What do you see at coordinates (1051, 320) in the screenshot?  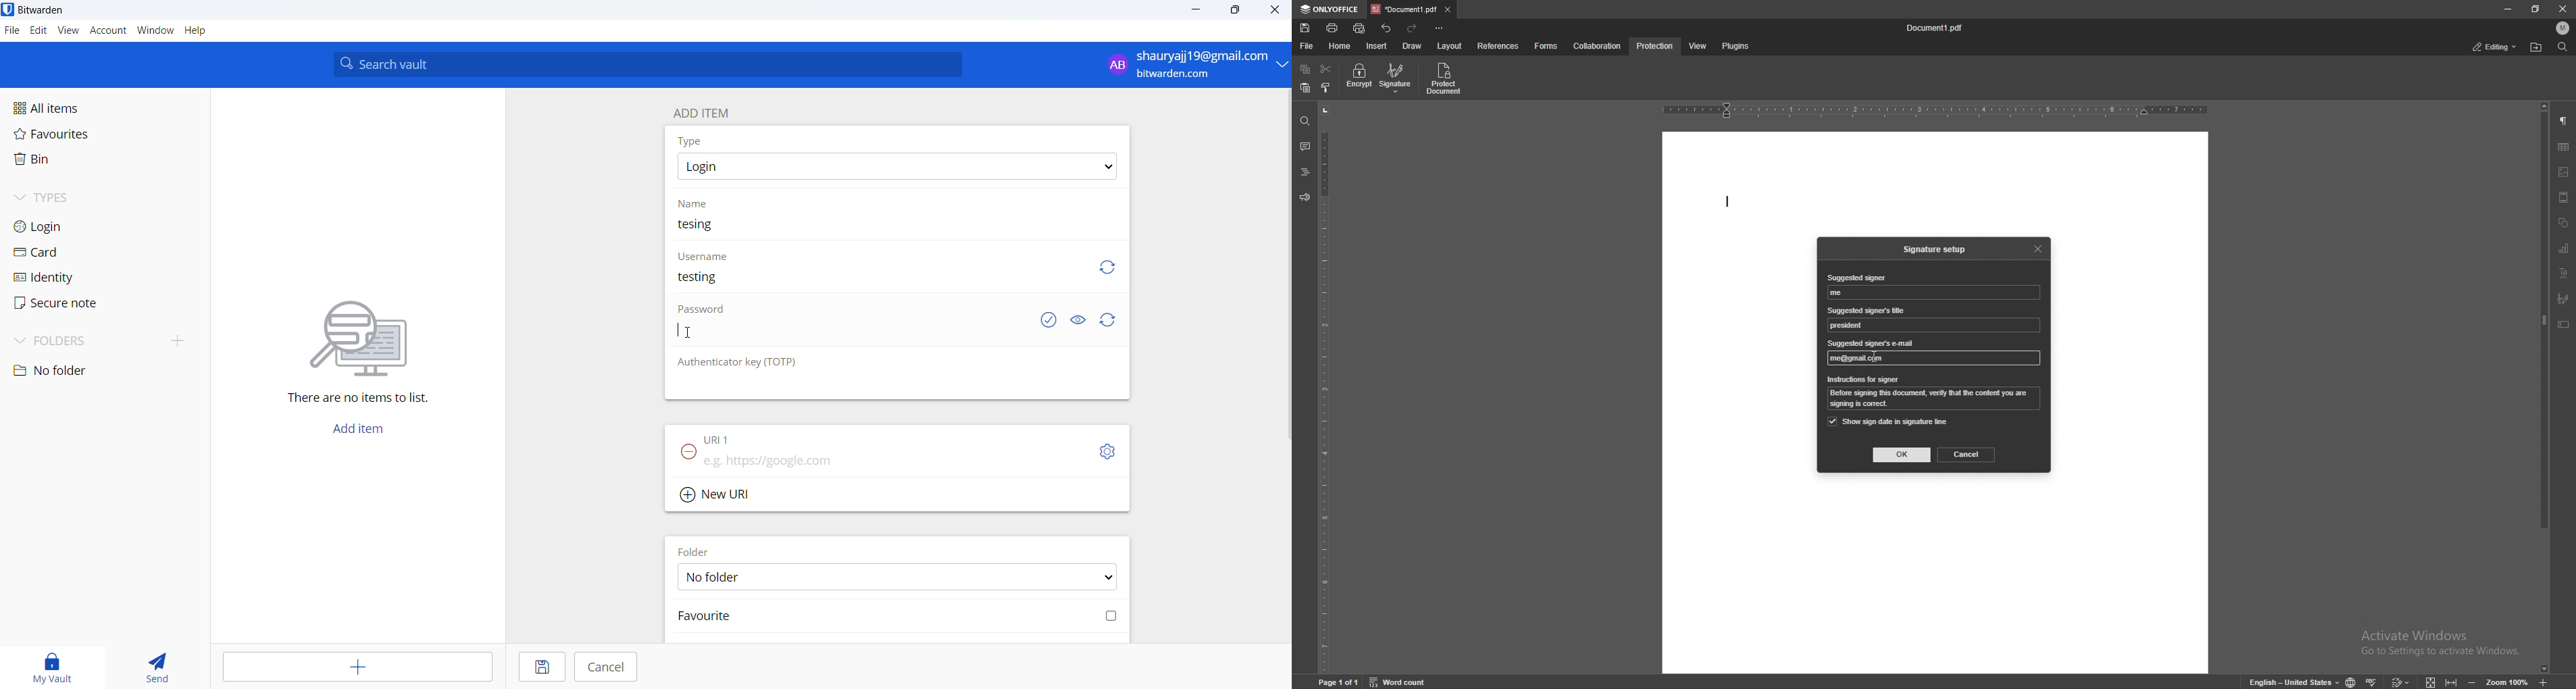 I see `check if password is exposed or not` at bounding box center [1051, 320].